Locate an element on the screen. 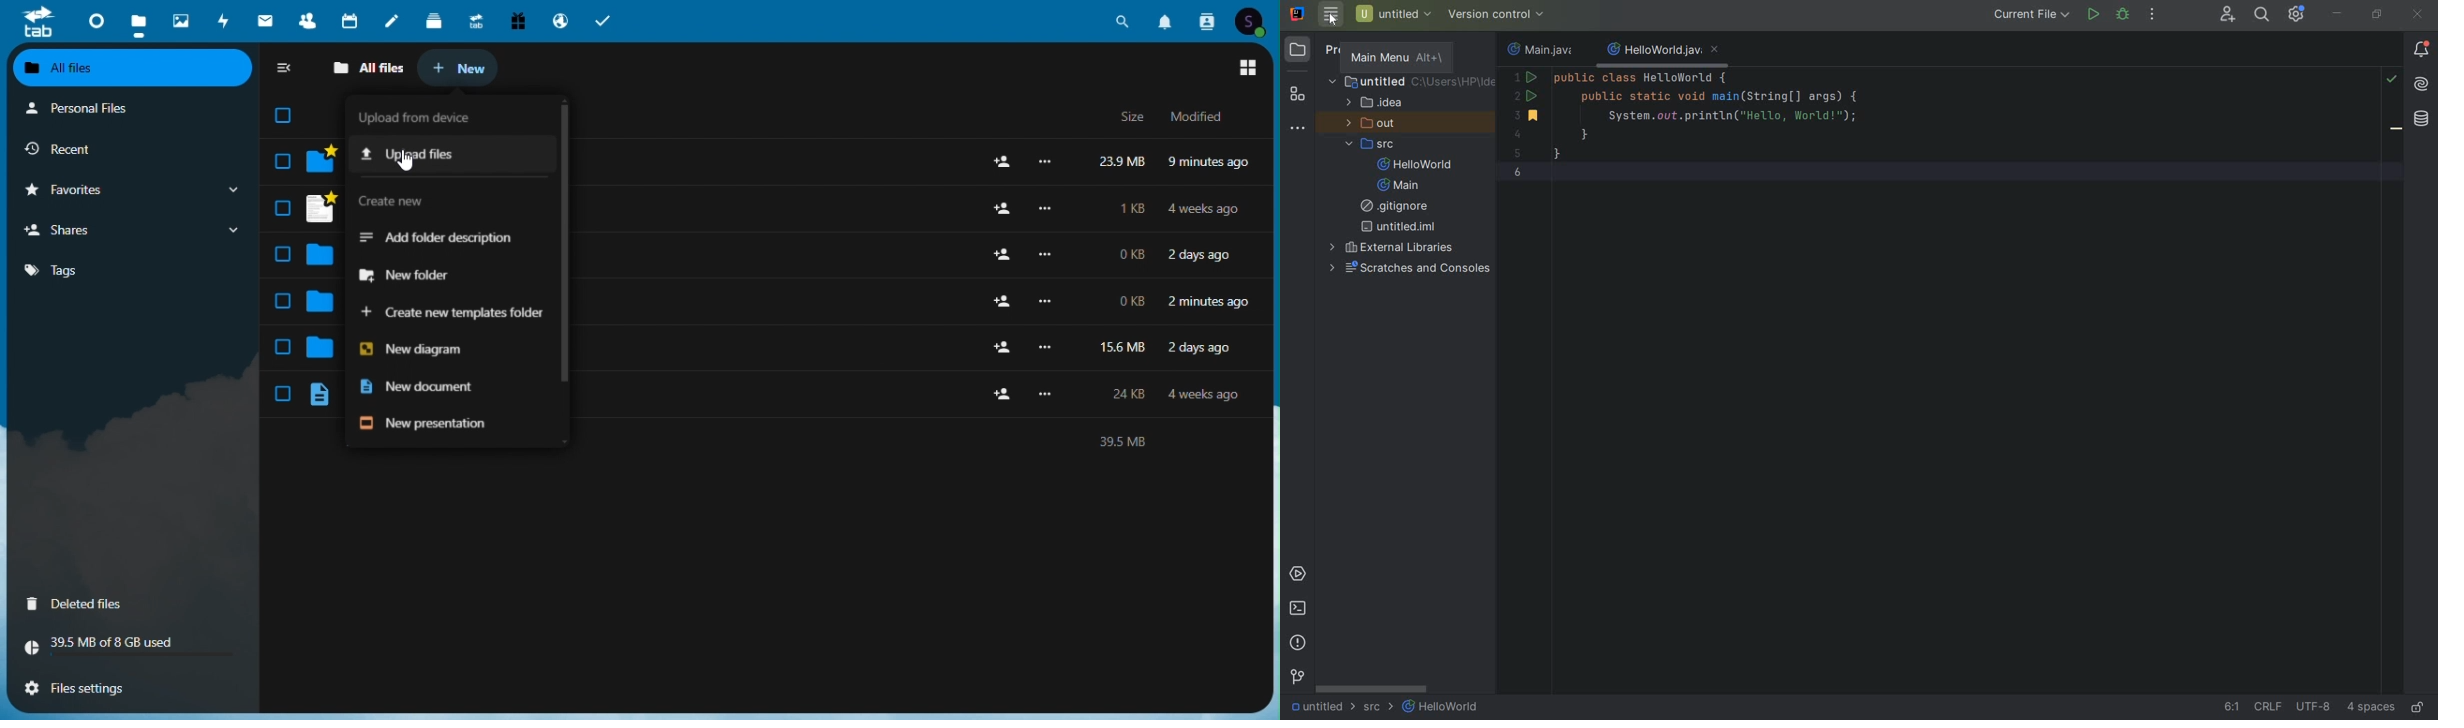  tasks is located at coordinates (603, 19).